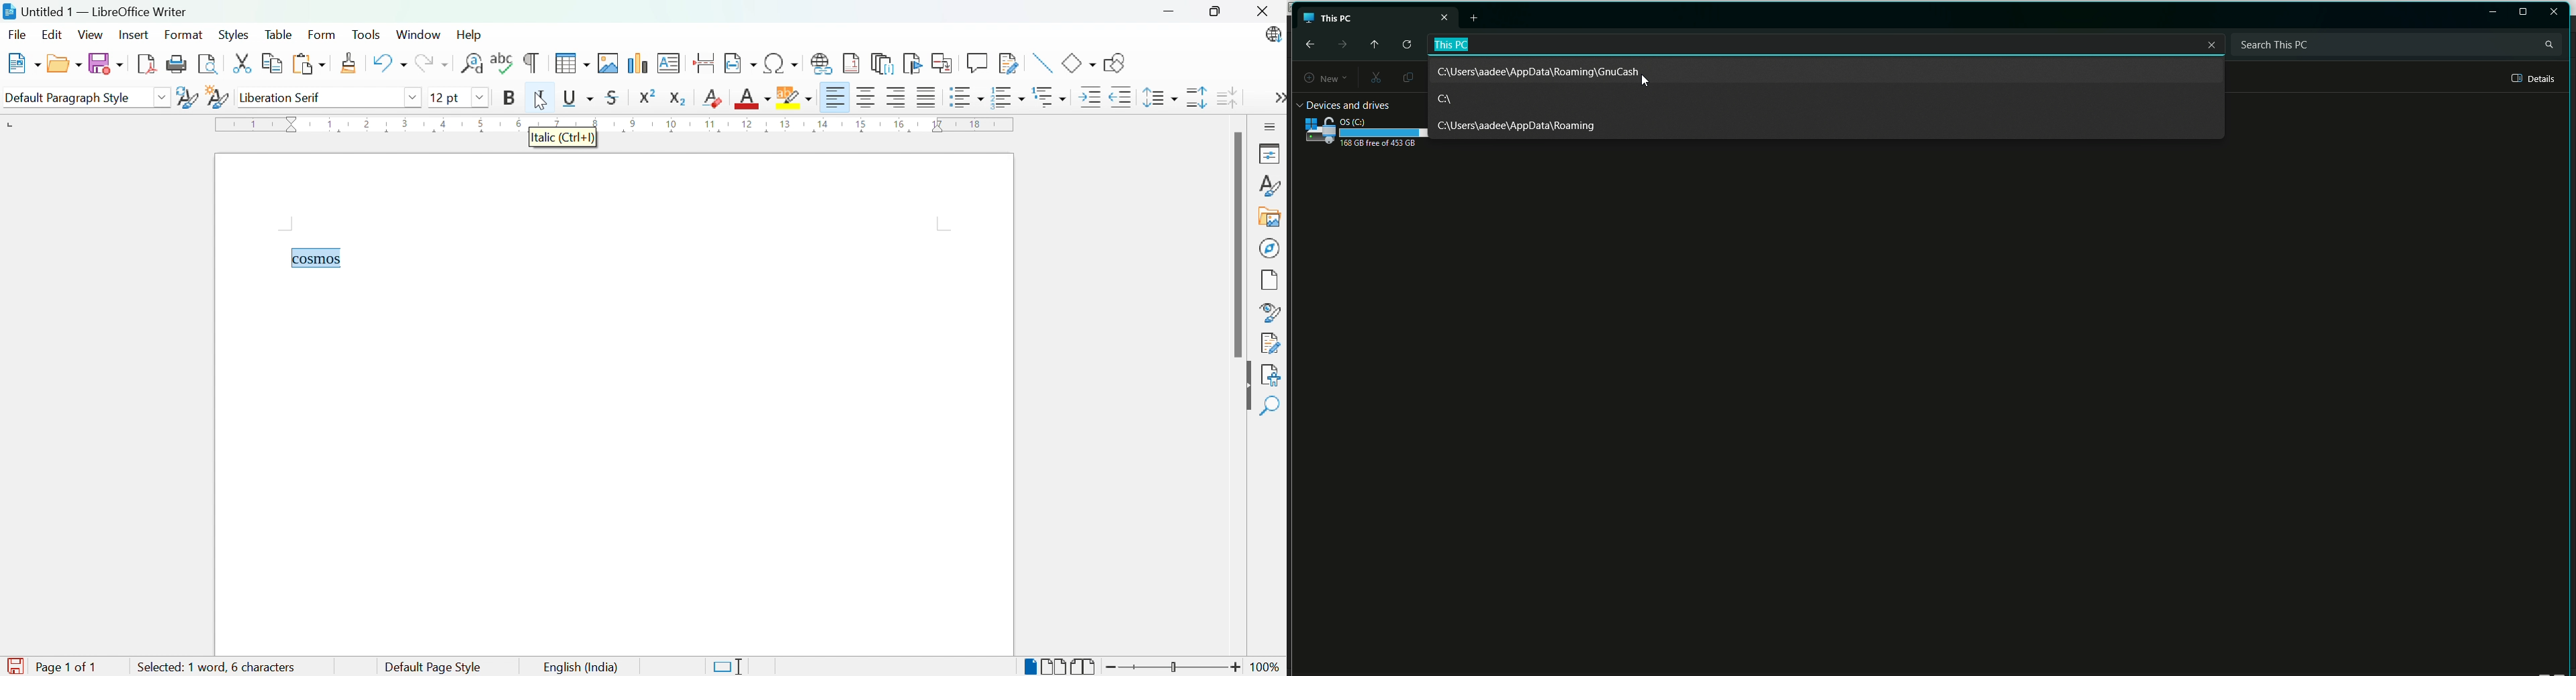 Image resolution: width=2576 pixels, height=700 pixels. I want to click on Search bar, so click(2395, 44).